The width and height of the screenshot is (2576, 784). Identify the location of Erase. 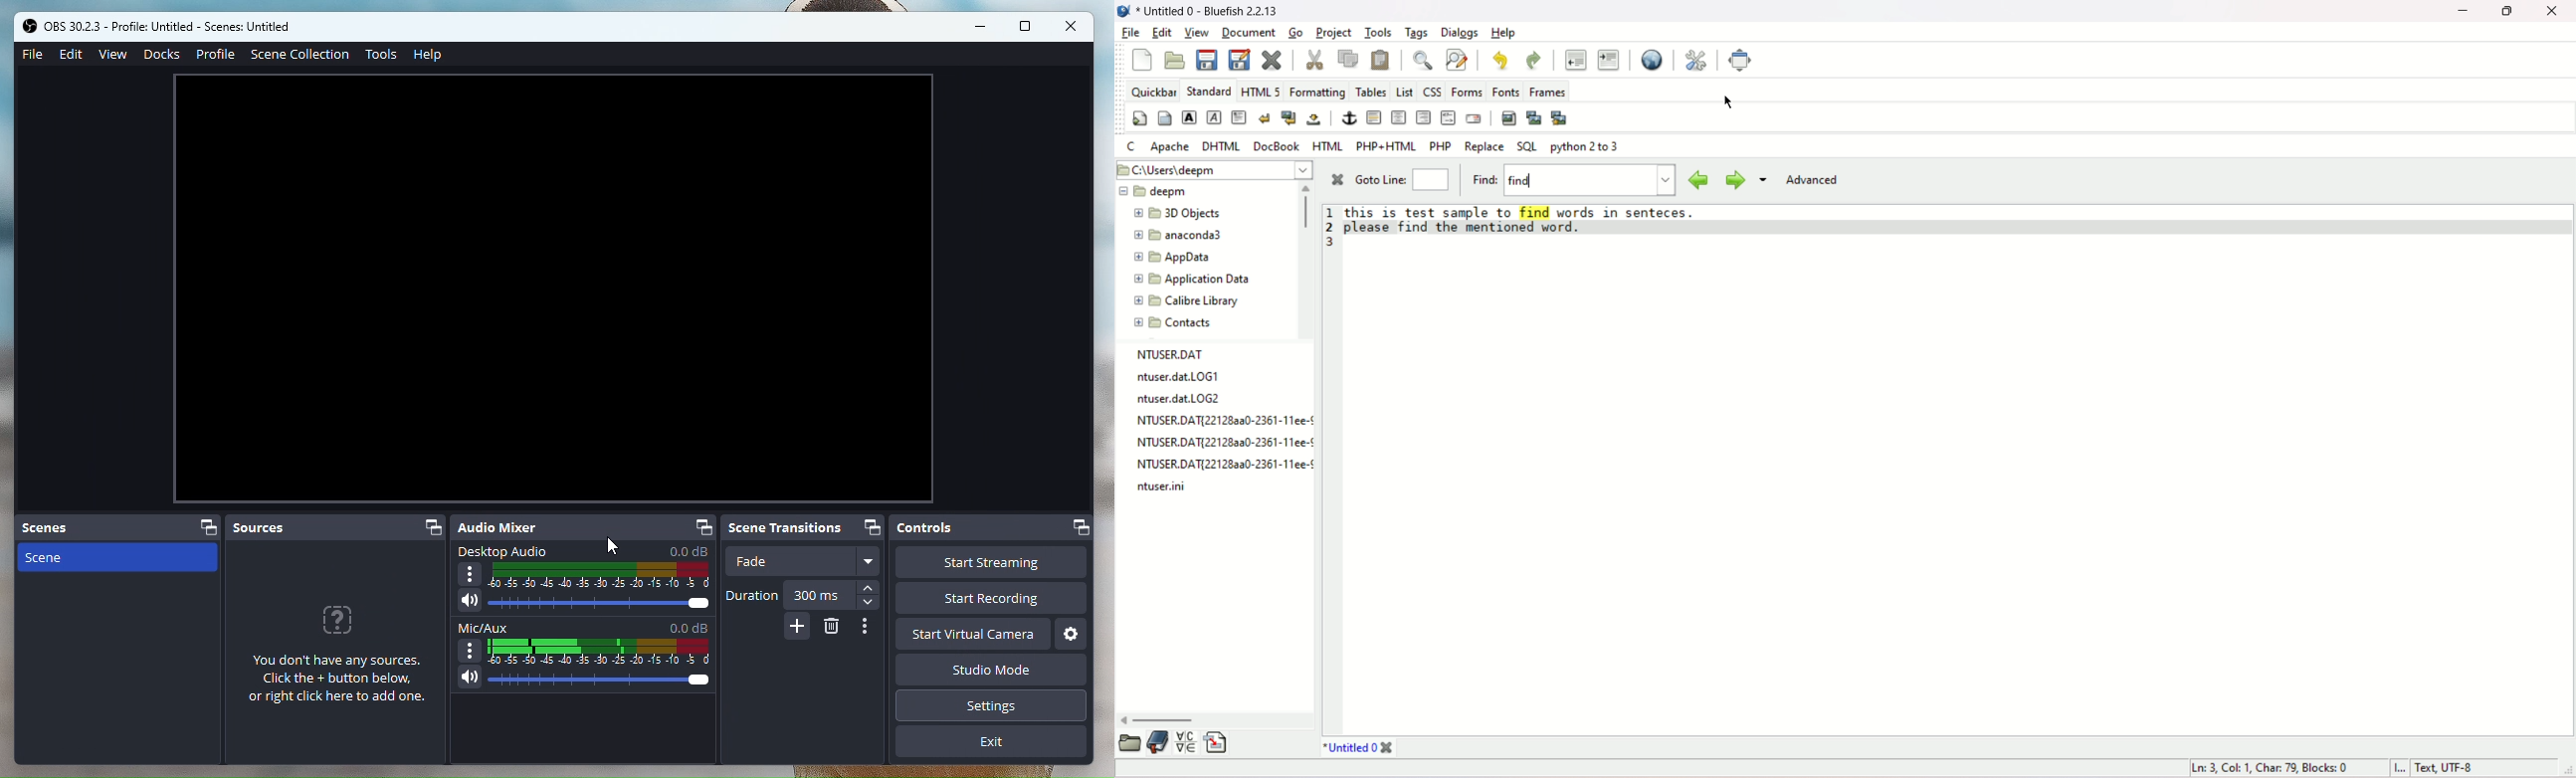
(829, 631).